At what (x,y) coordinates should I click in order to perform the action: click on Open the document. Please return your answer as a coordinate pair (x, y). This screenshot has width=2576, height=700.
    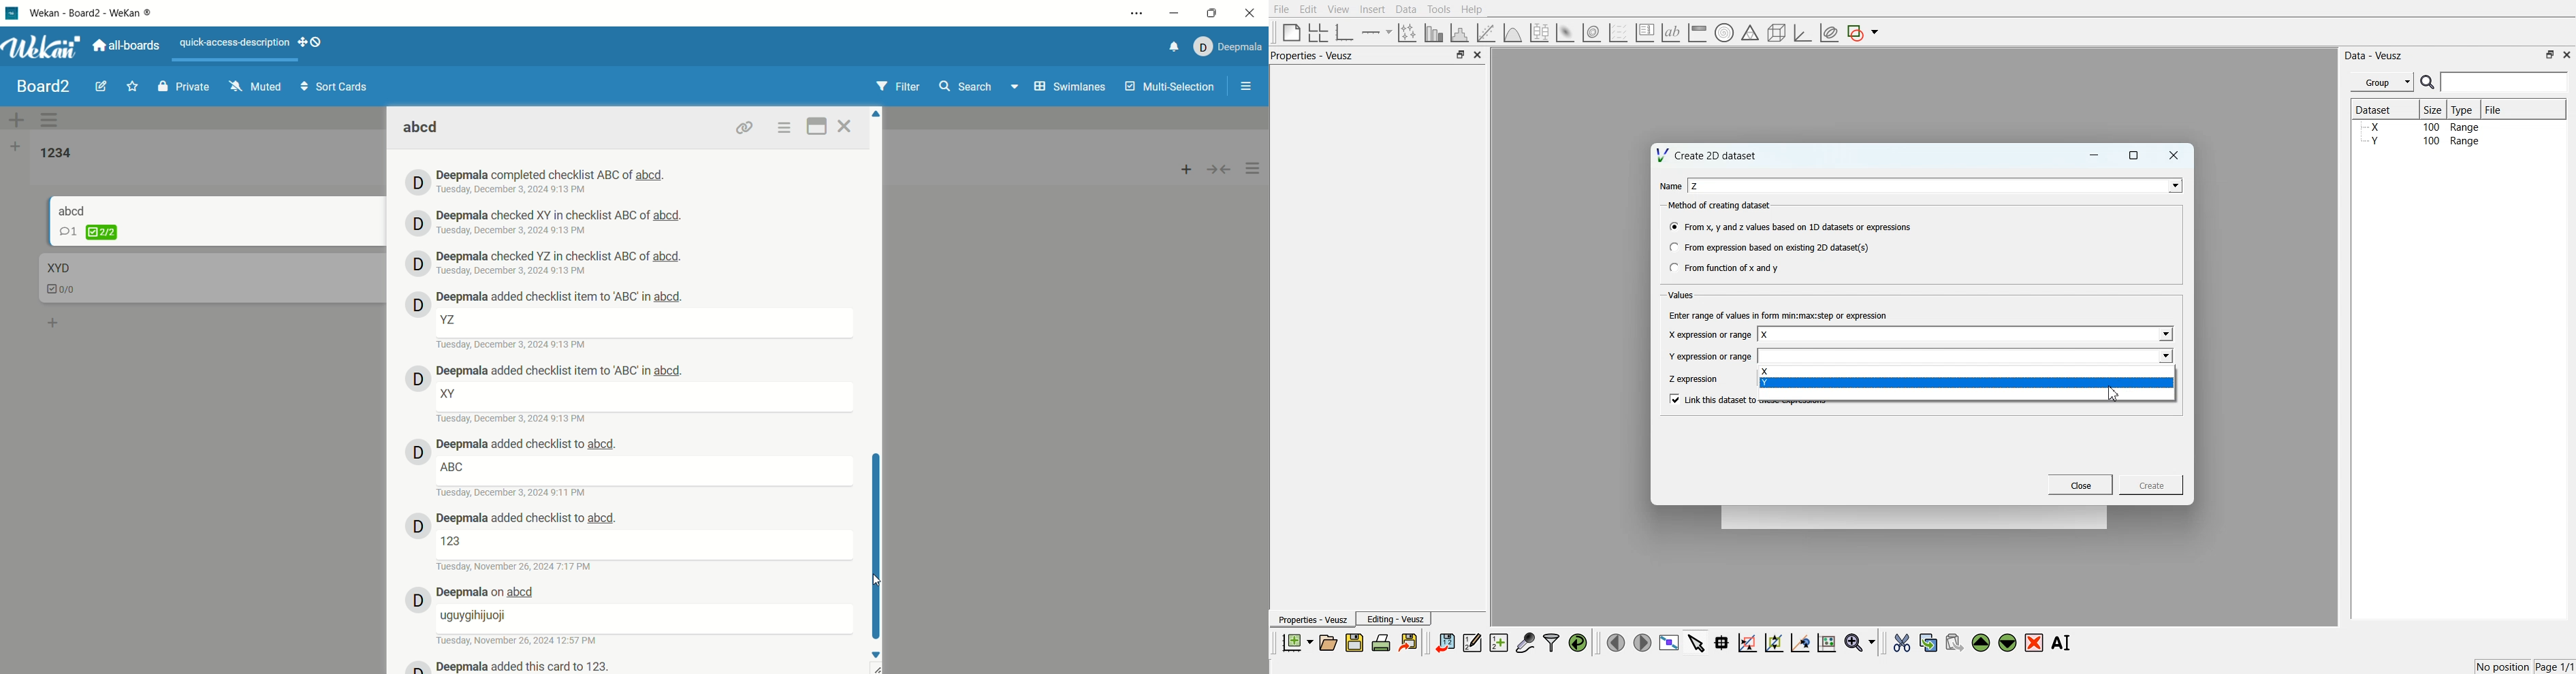
    Looking at the image, I should click on (1327, 643).